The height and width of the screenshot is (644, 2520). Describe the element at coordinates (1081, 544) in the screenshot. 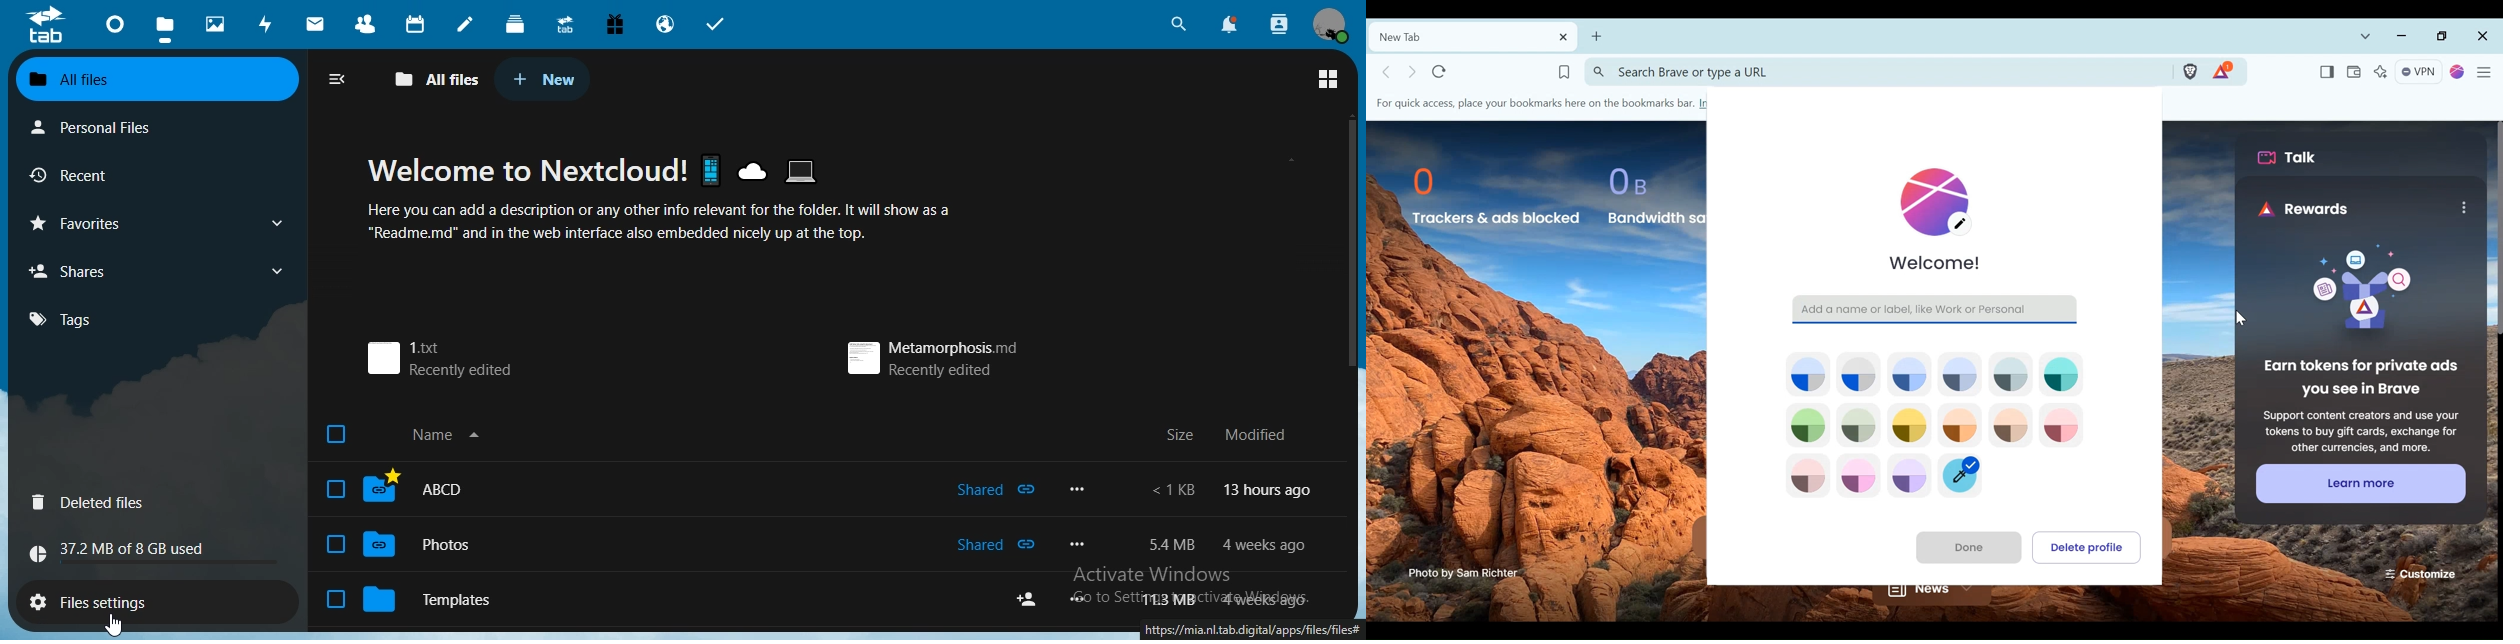

I see `more options` at that location.